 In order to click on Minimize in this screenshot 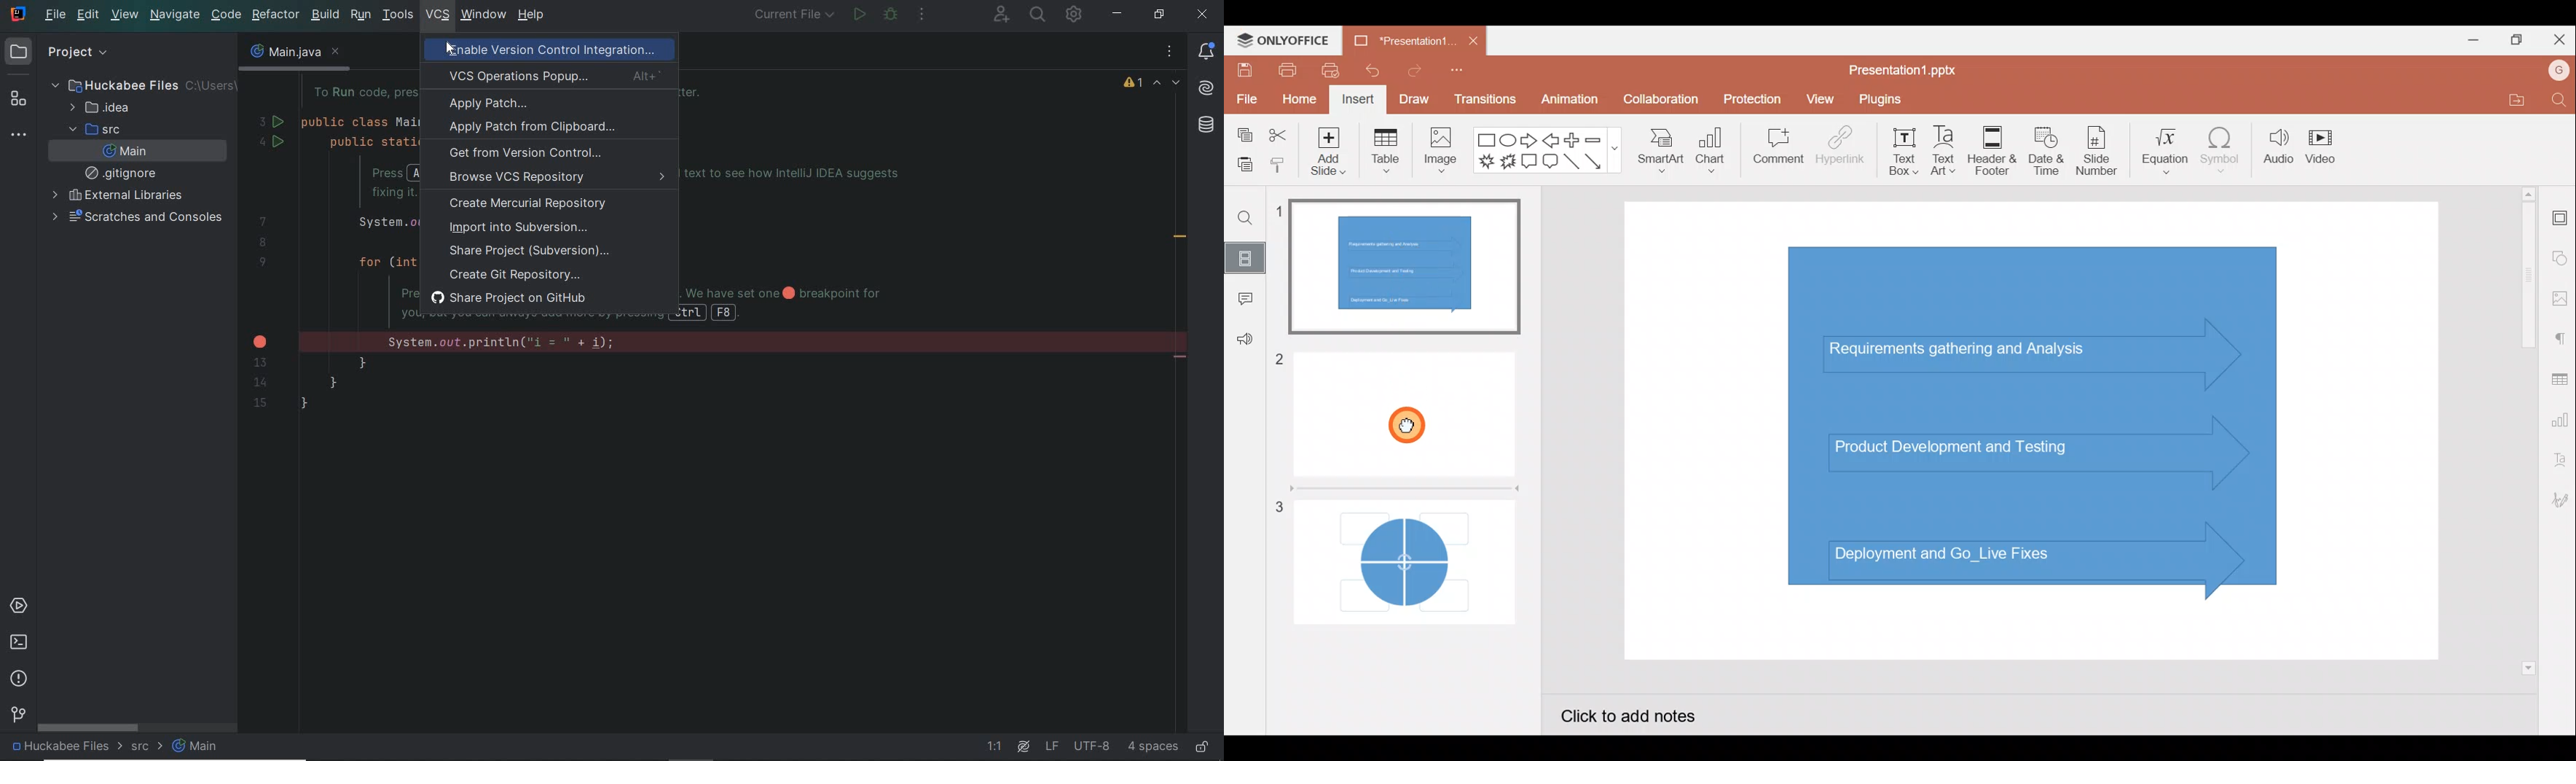, I will do `click(2469, 42)`.